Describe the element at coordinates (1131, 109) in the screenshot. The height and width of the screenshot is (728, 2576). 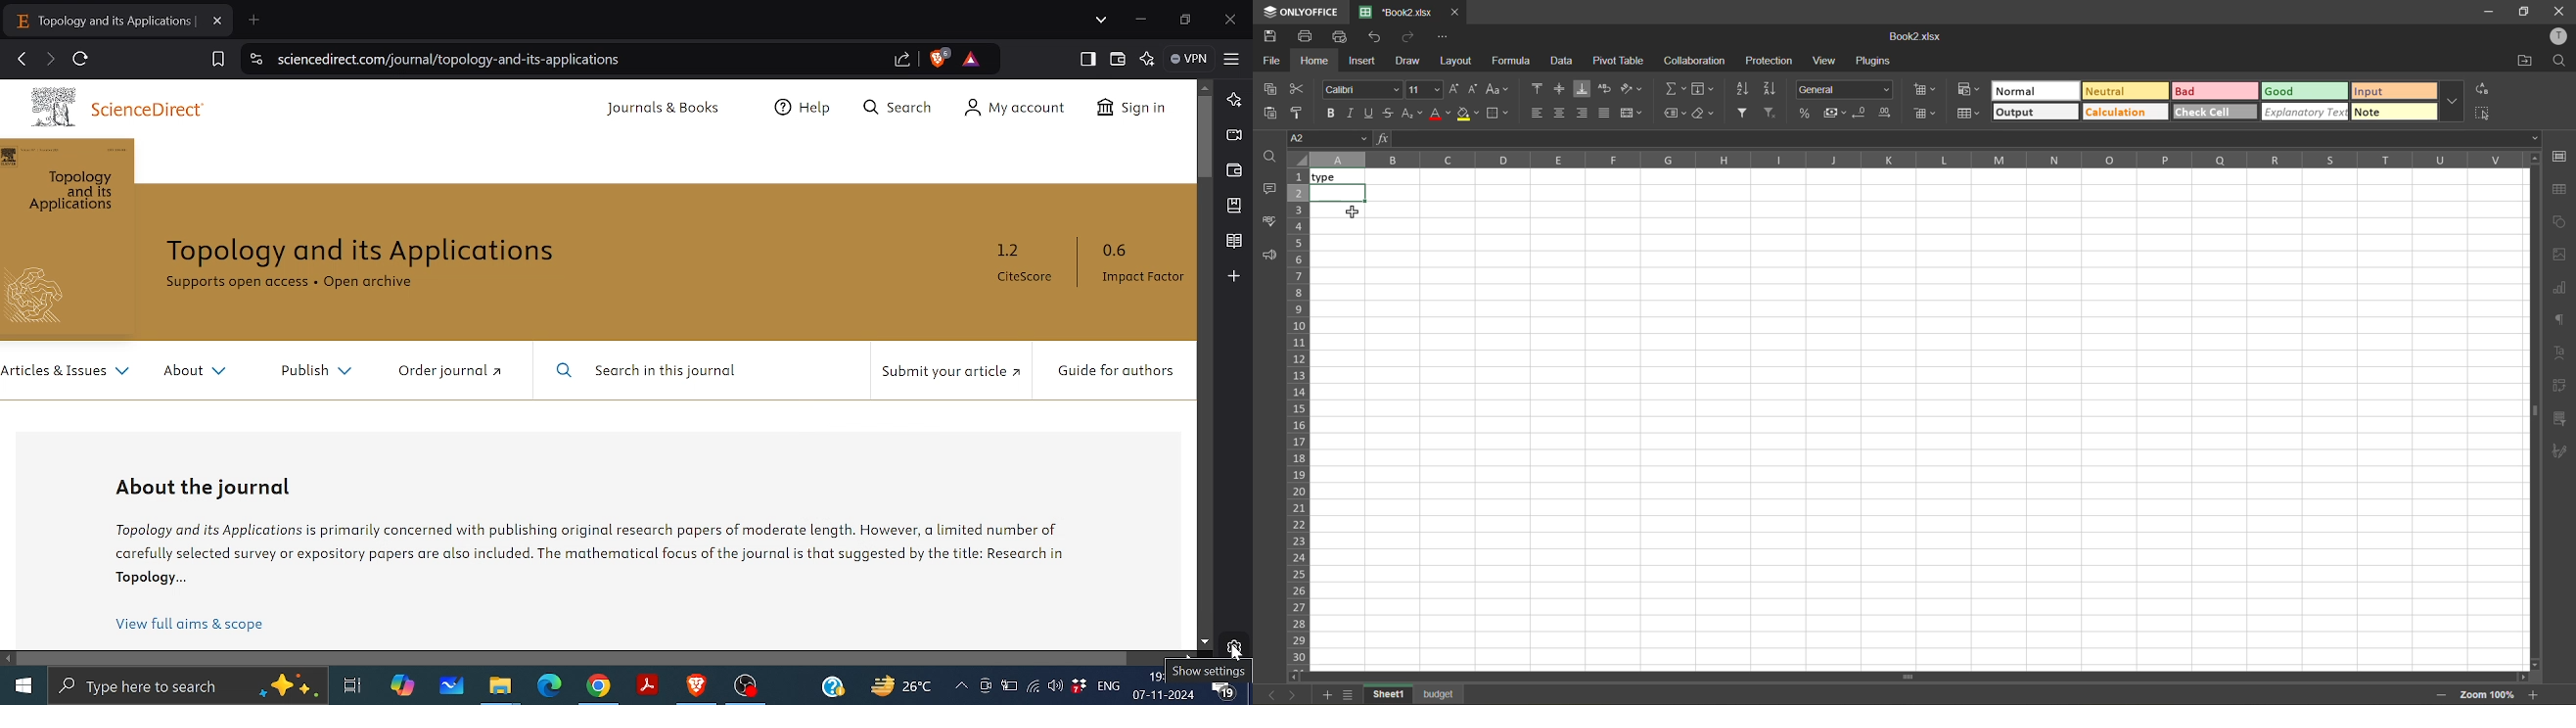
I see `Sign in` at that location.